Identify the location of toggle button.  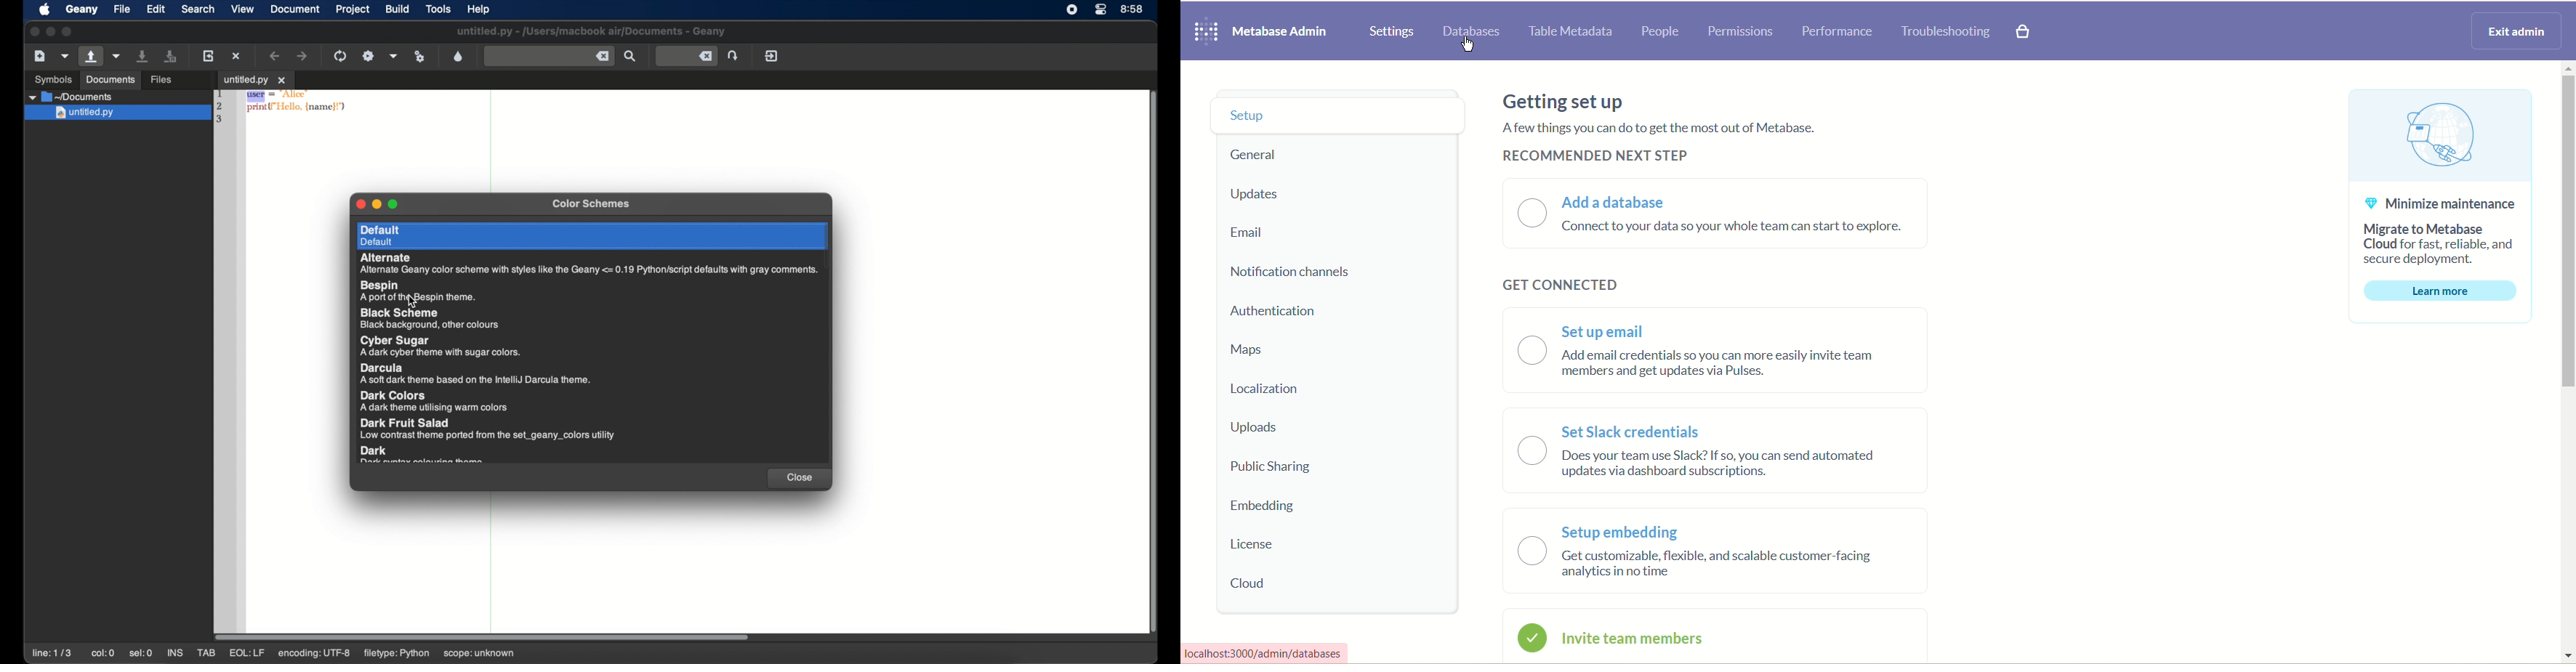
(1531, 215).